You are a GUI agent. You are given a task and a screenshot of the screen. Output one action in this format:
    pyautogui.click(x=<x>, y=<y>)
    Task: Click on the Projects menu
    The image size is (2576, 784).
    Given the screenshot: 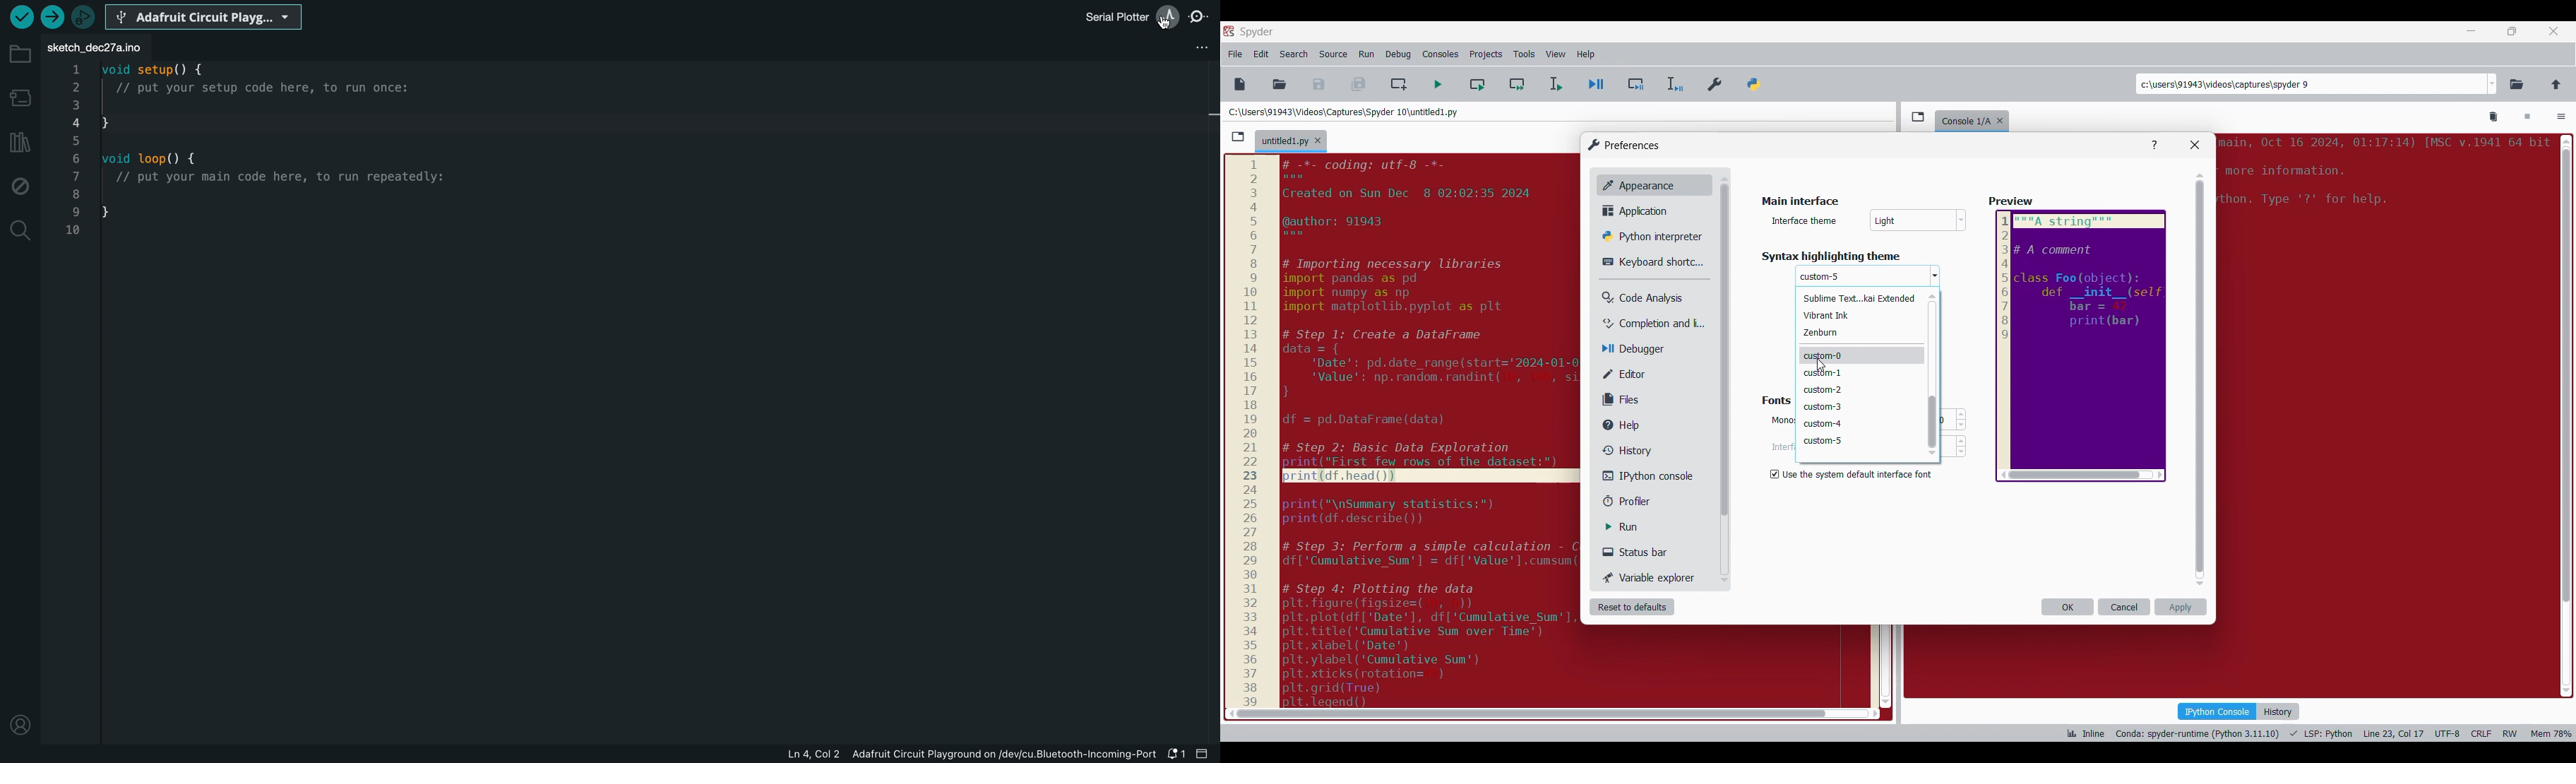 What is the action you would take?
    pyautogui.click(x=1486, y=54)
    